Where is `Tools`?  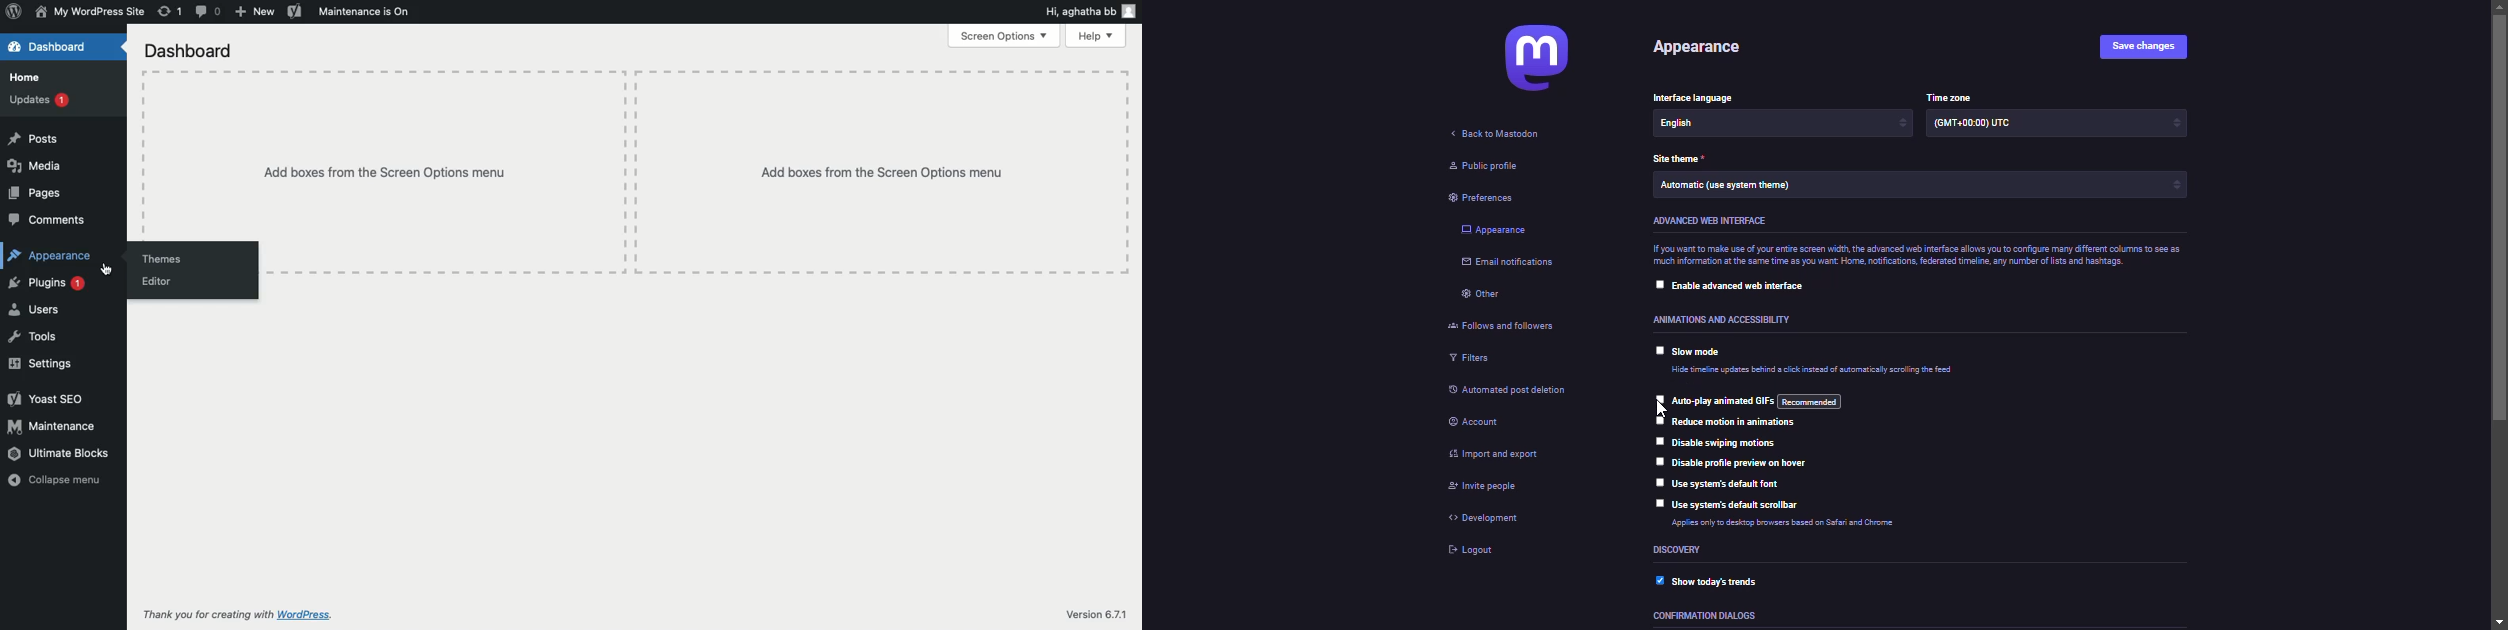
Tools is located at coordinates (33, 336).